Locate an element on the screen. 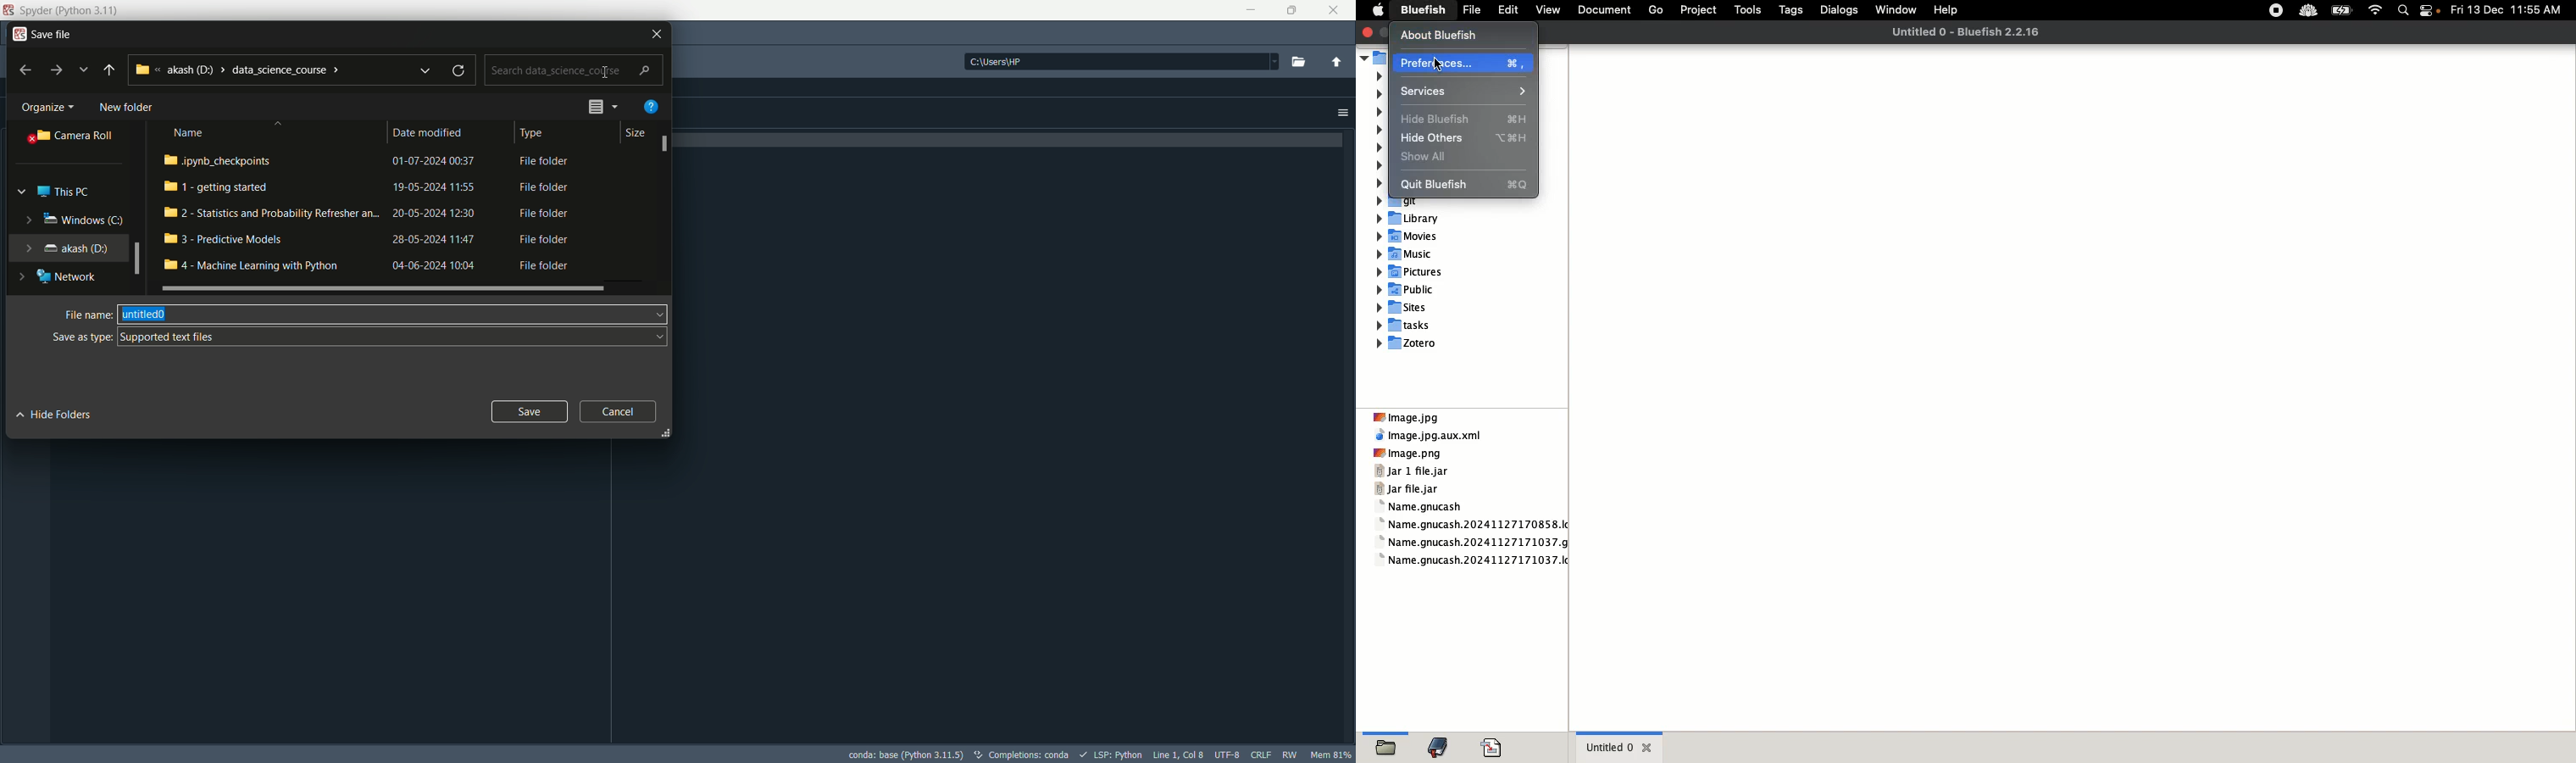 This screenshot has height=784, width=2576. camera roll is located at coordinates (71, 136).